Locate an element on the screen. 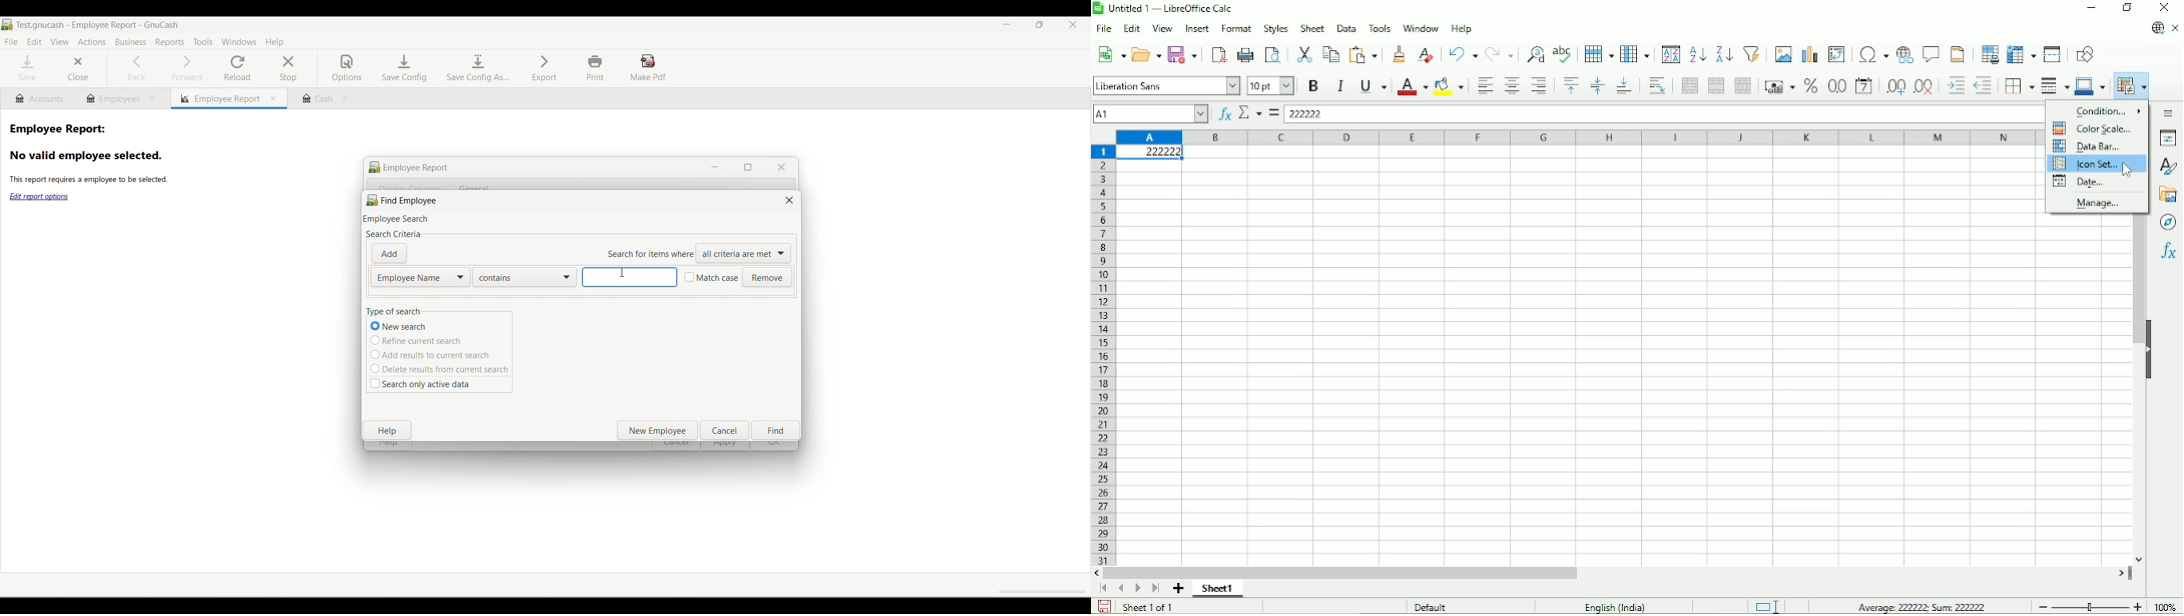 The image size is (2184, 616). Insert is located at coordinates (1195, 29).